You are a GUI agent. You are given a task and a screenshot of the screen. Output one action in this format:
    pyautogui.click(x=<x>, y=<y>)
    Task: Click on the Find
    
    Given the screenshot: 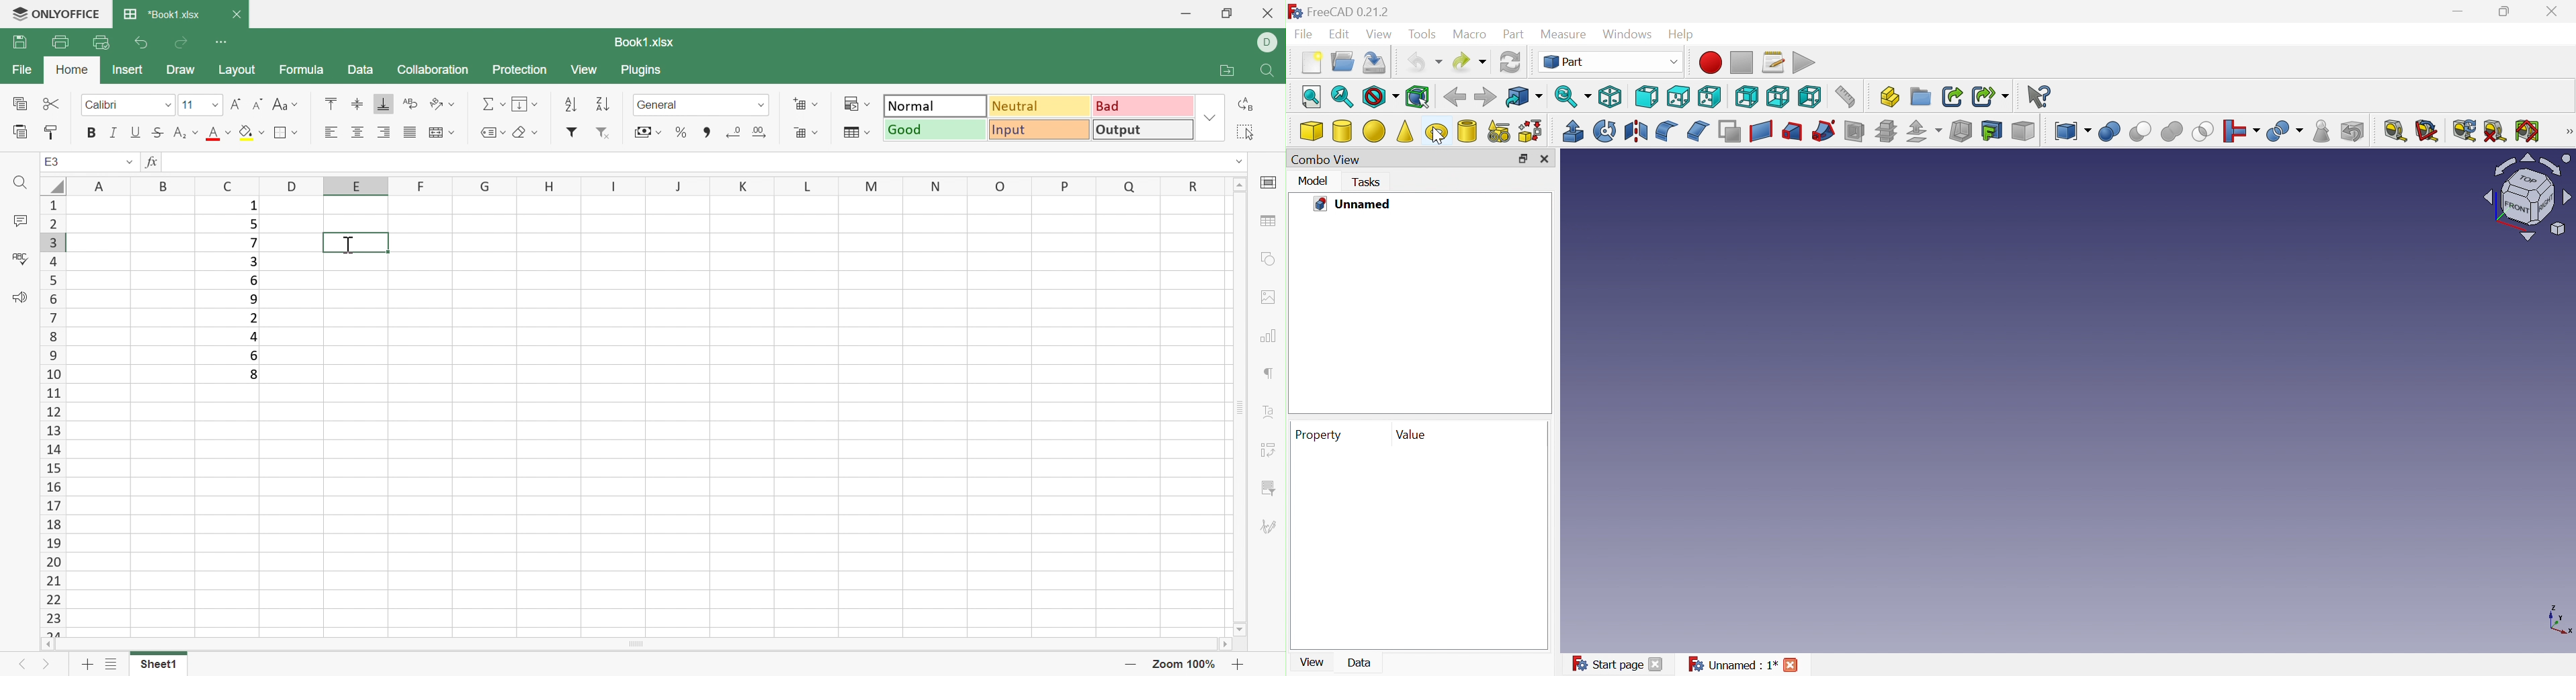 What is the action you would take?
    pyautogui.click(x=1269, y=72)
    